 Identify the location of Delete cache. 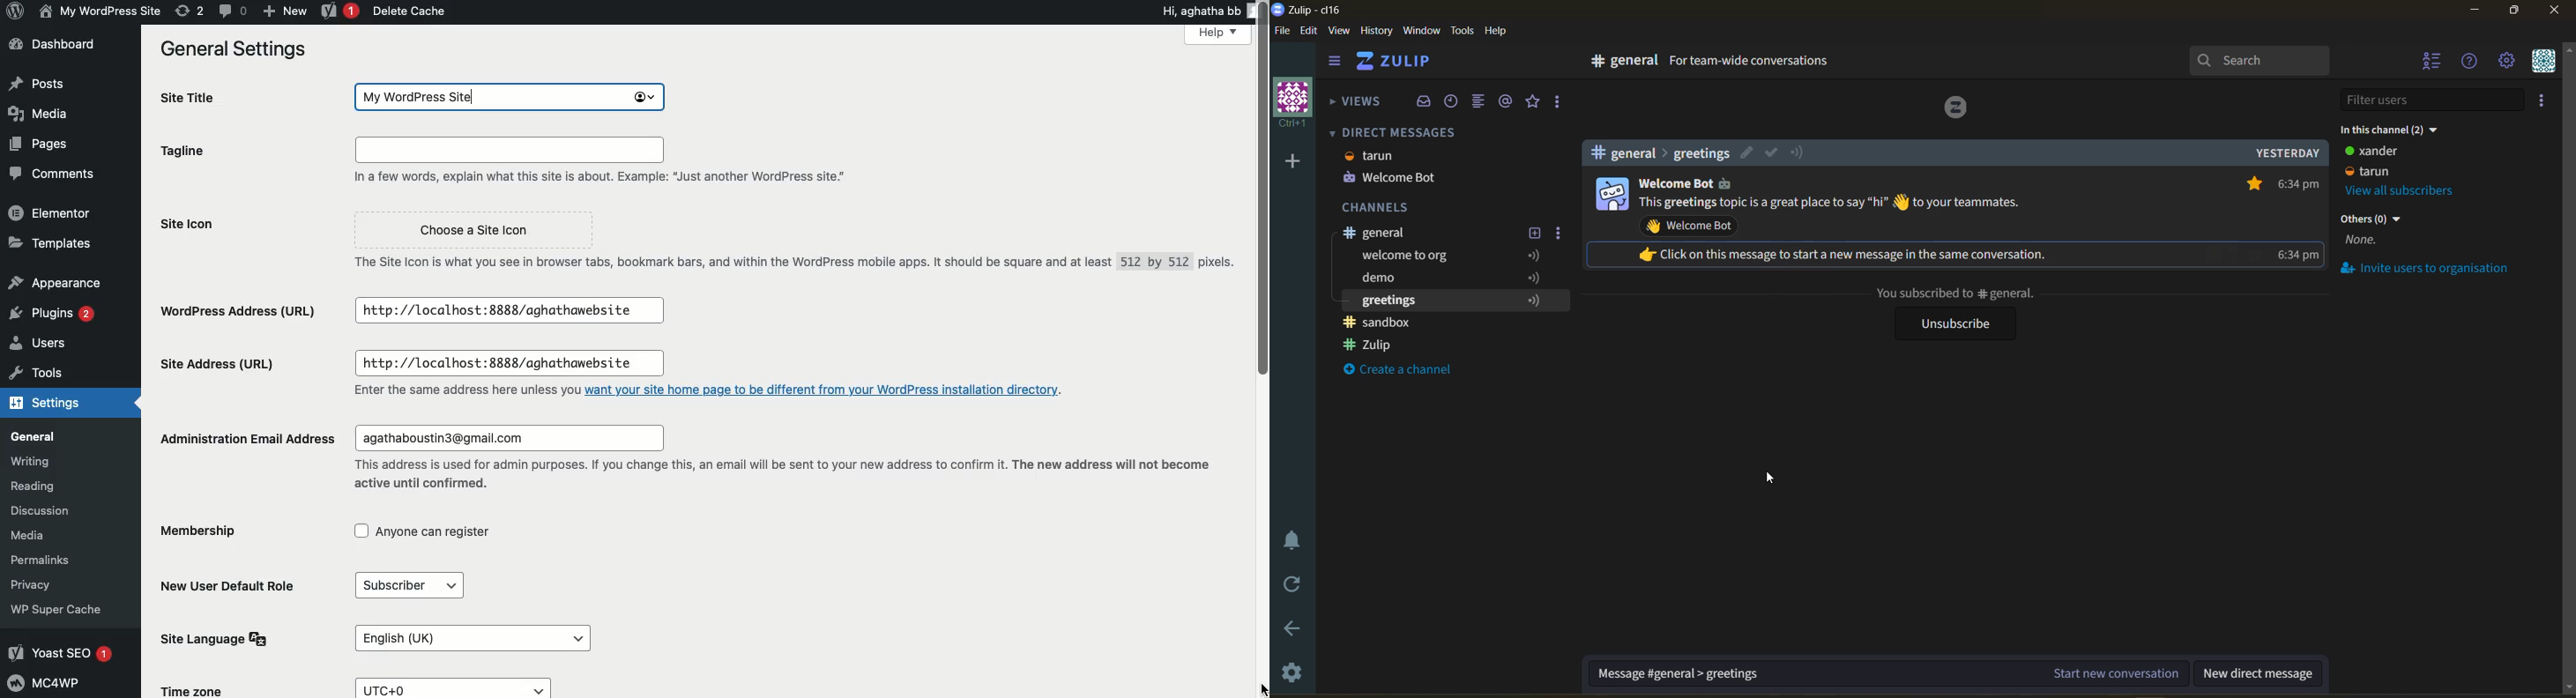
(413, 11).